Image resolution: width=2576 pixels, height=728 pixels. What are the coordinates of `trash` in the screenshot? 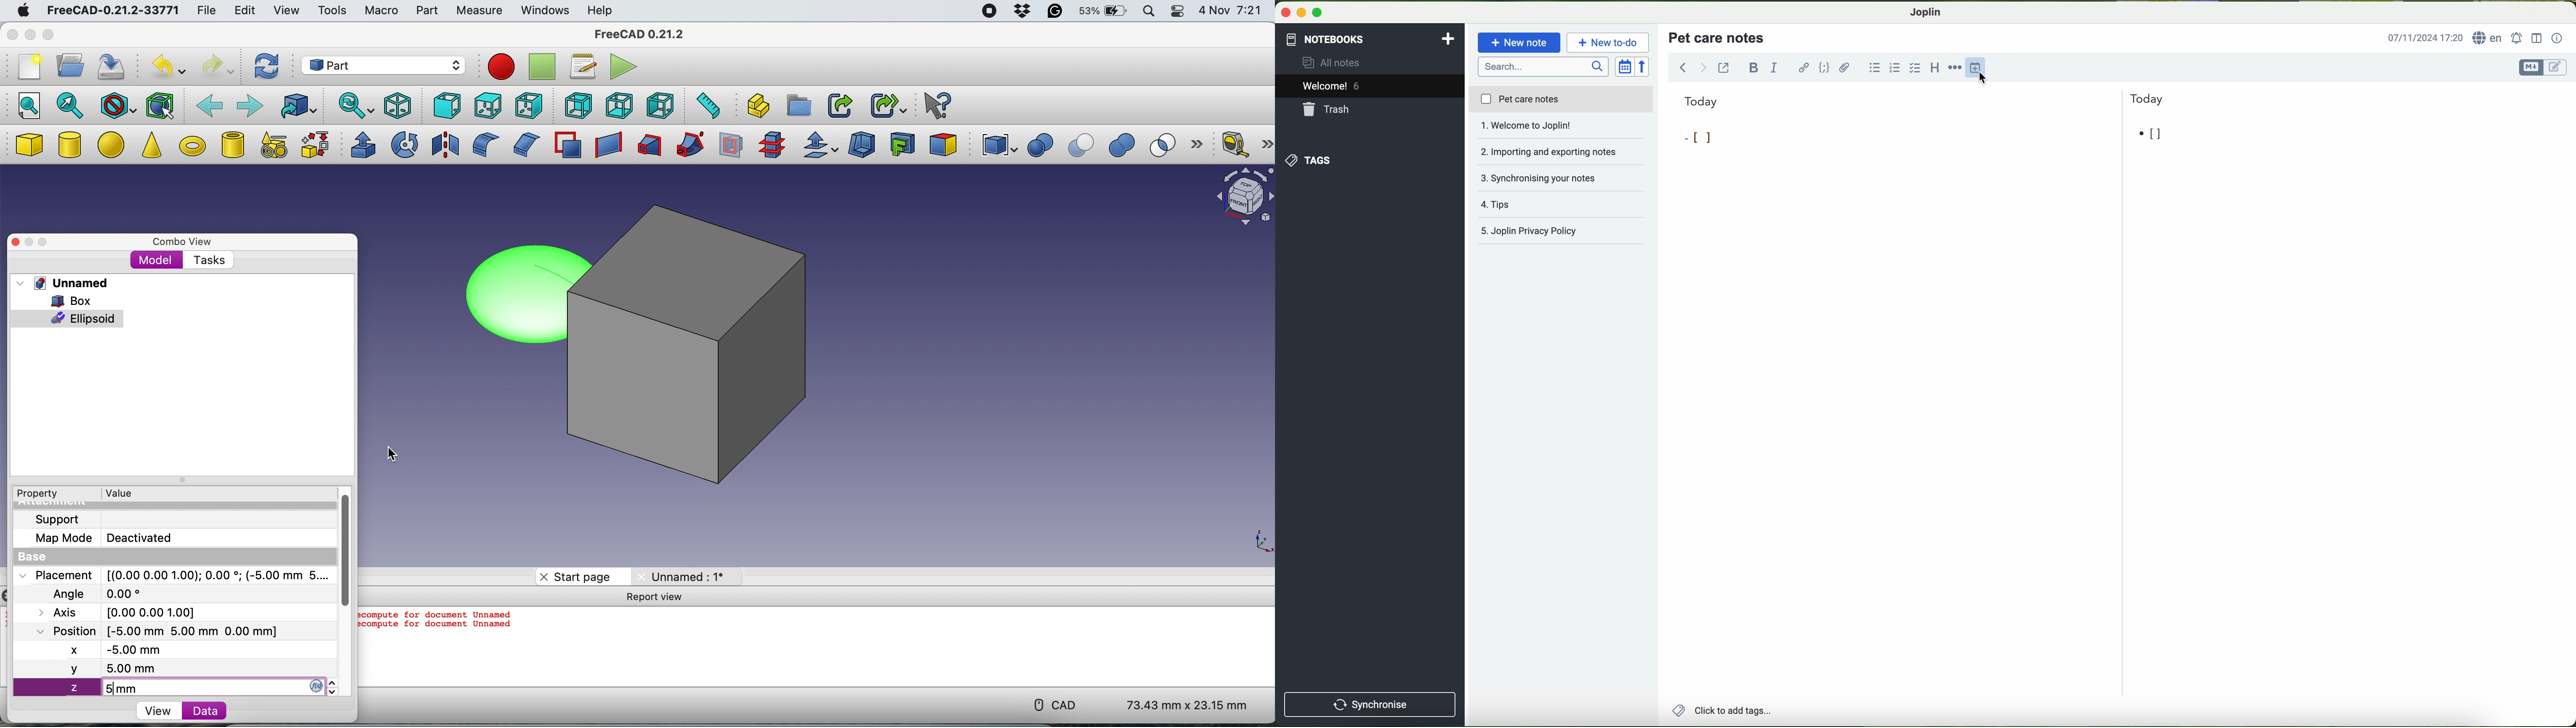 It's located at (1327, 110).